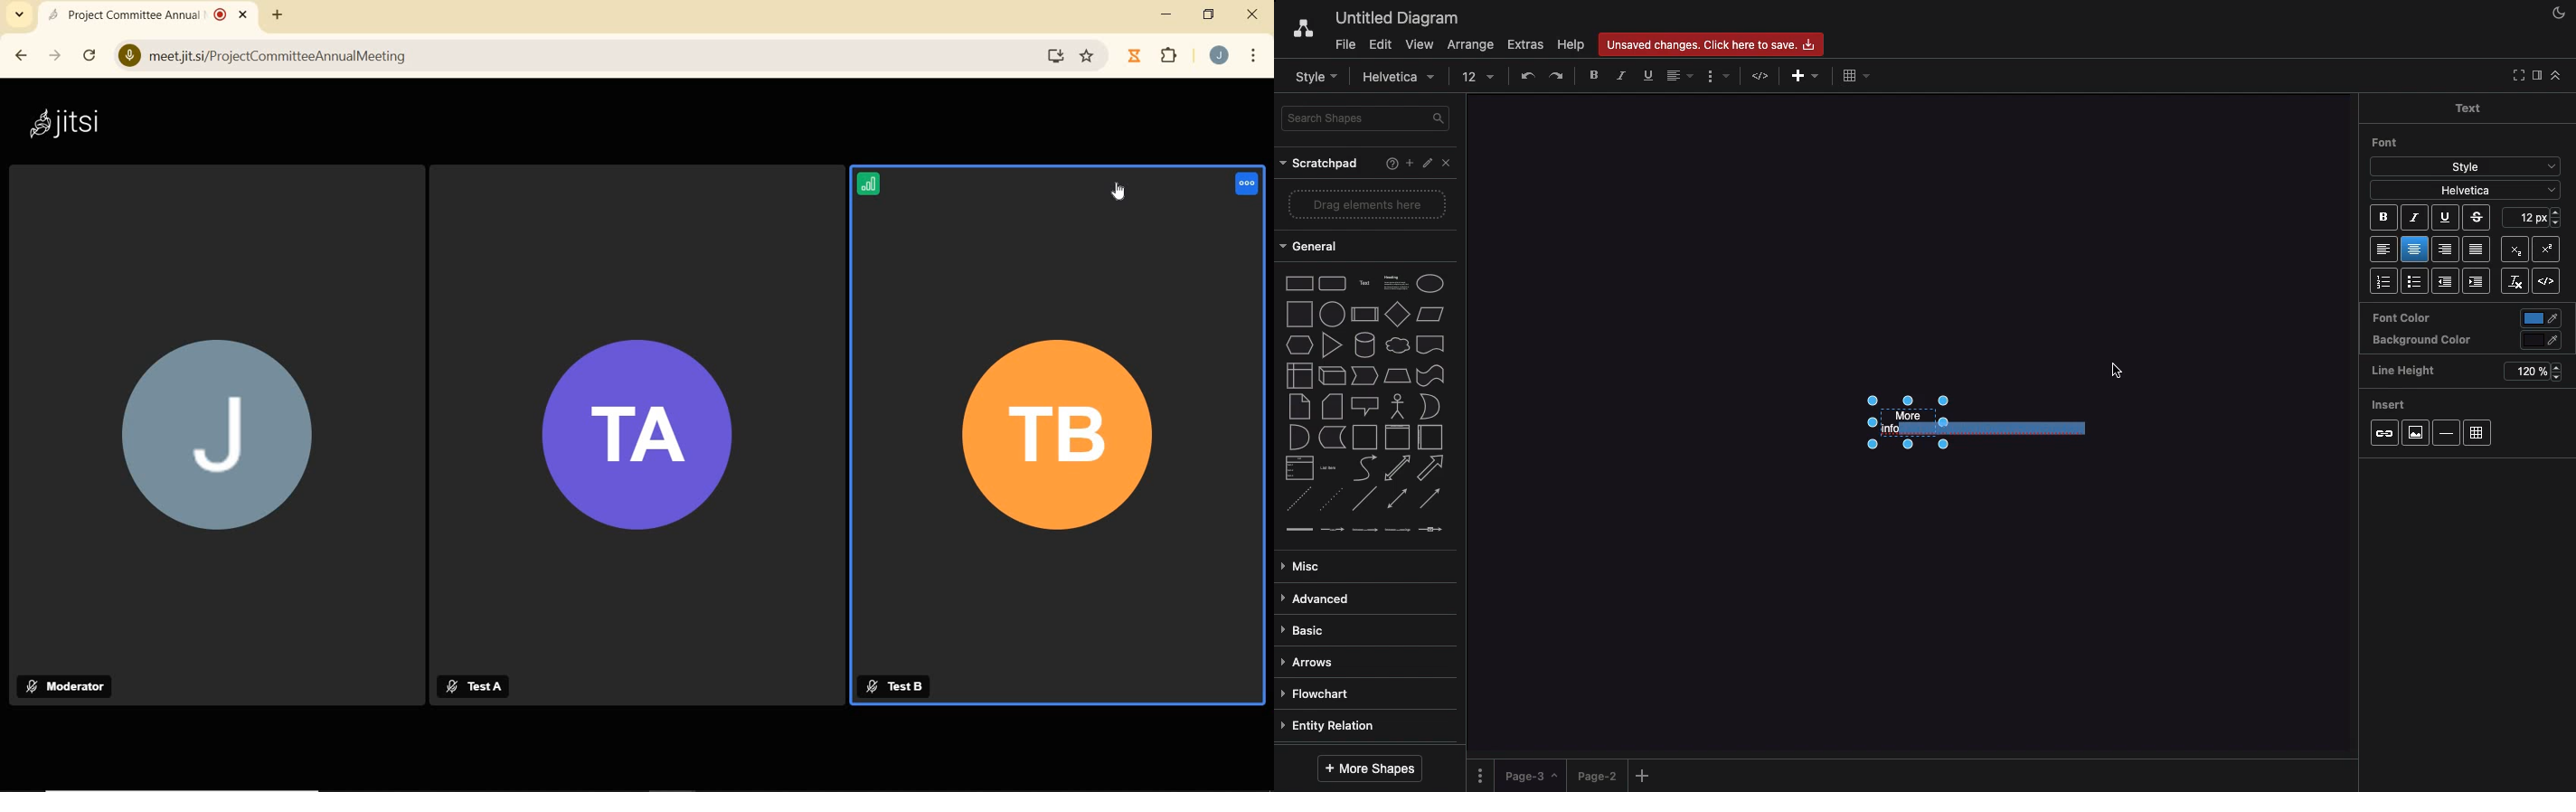 The width and height of the screenshot is (2576, 812). What do you see at coordinates (1344, 43) in the screenshot?
I see `File` at bounding box center [1344, 43].